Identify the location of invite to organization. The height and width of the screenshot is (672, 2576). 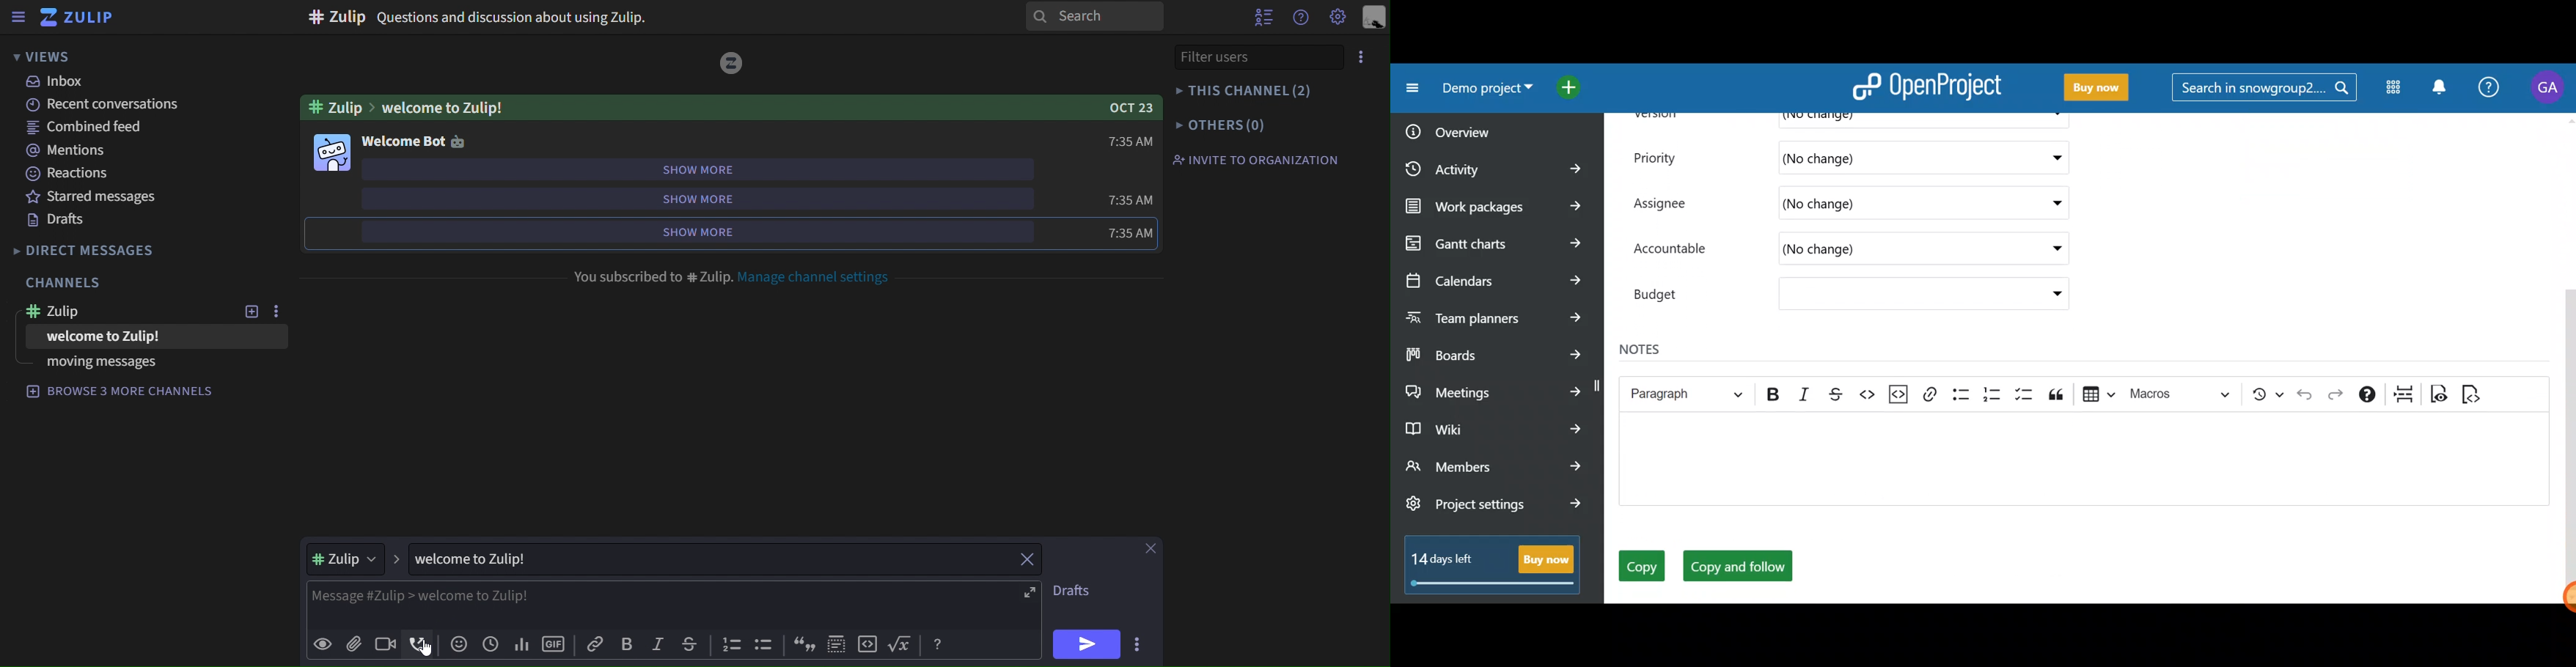
(1259, 160).